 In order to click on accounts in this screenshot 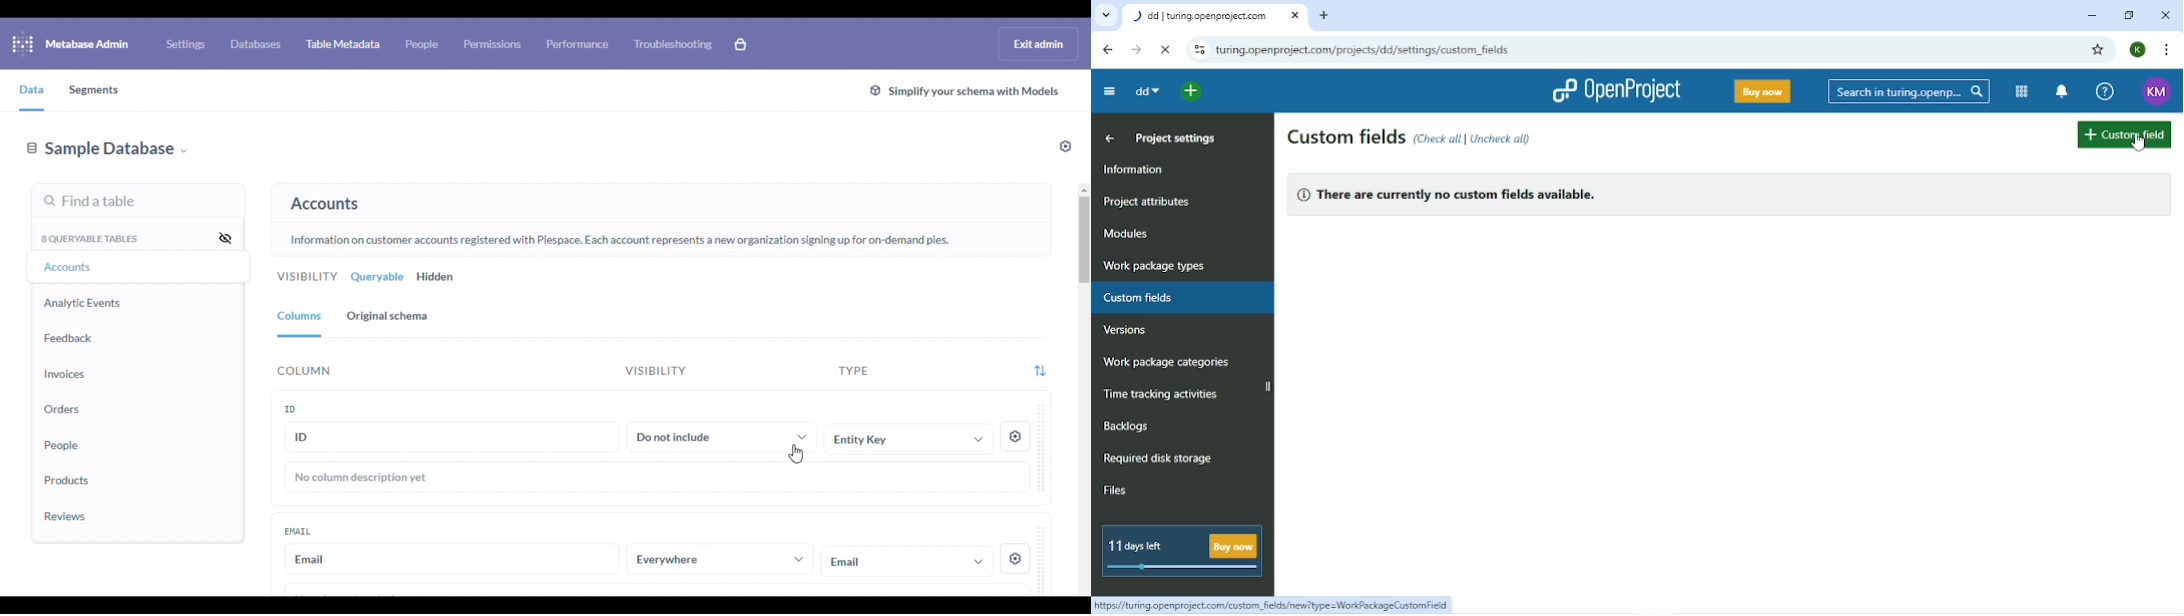, I will do `click(70, 267)`.